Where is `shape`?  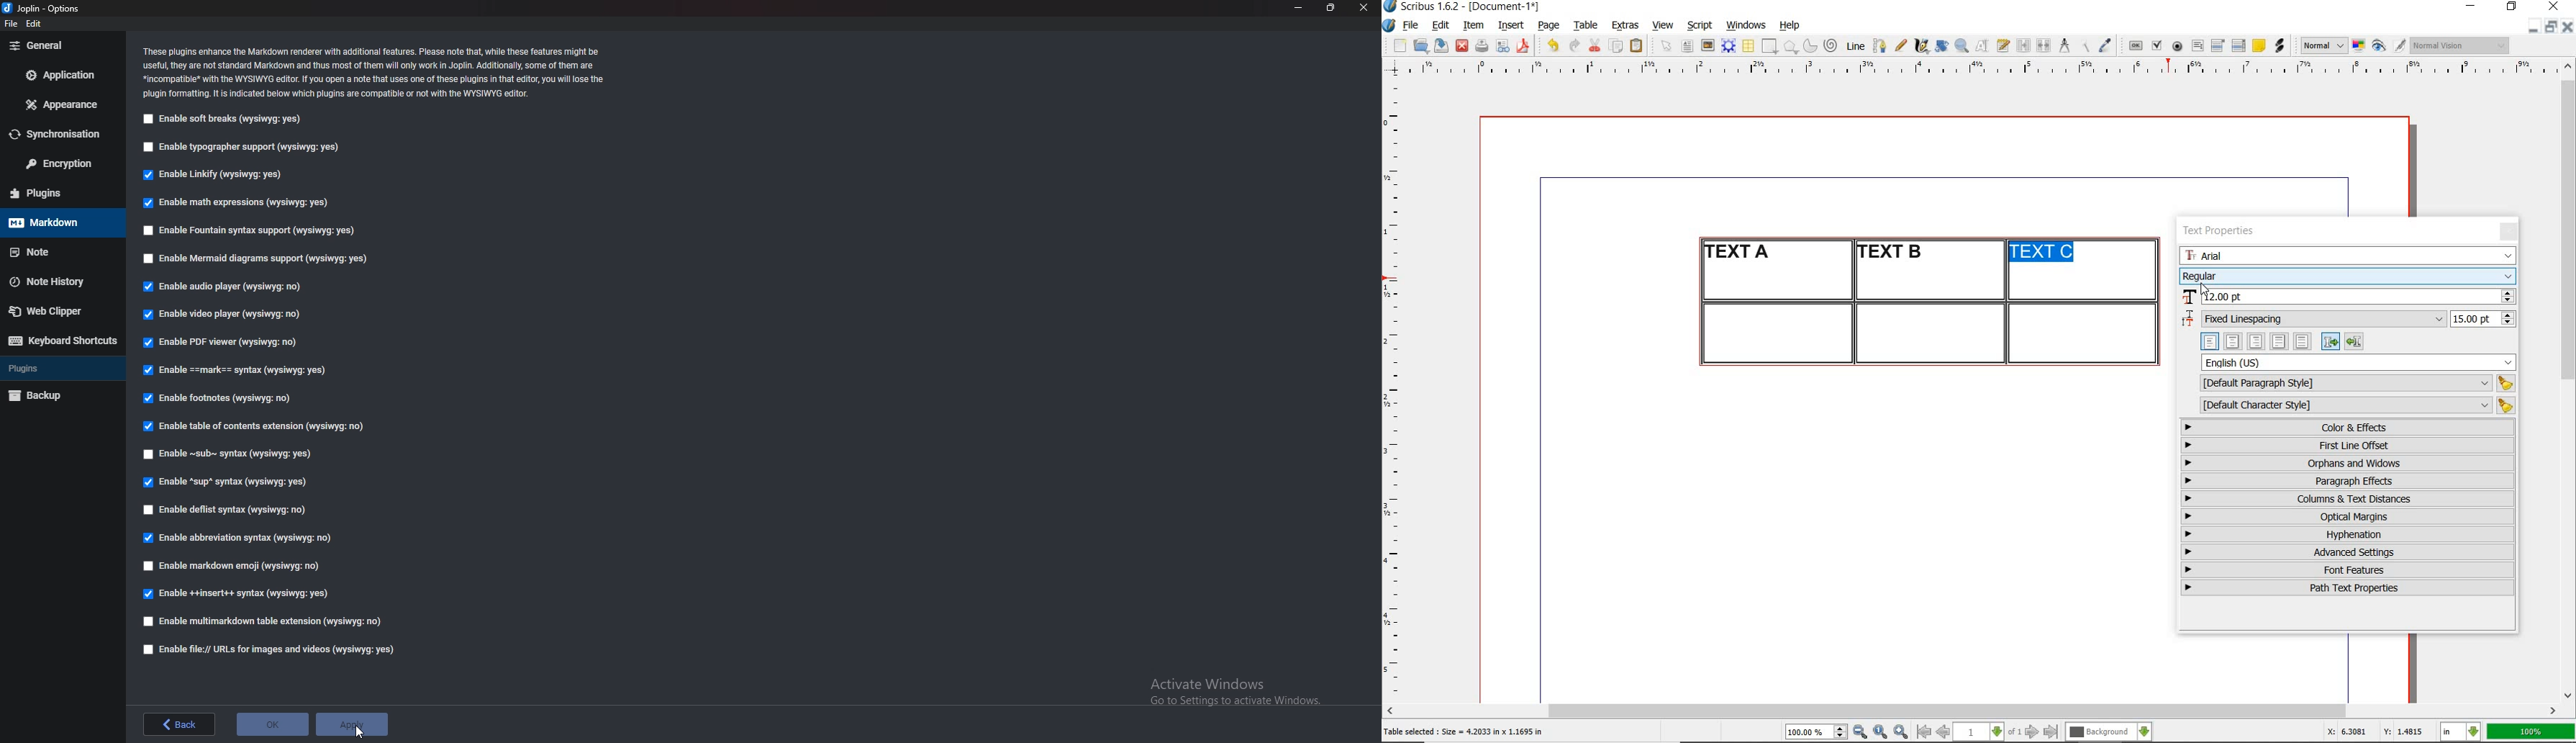 shape is located at coordinates (1771, 47).